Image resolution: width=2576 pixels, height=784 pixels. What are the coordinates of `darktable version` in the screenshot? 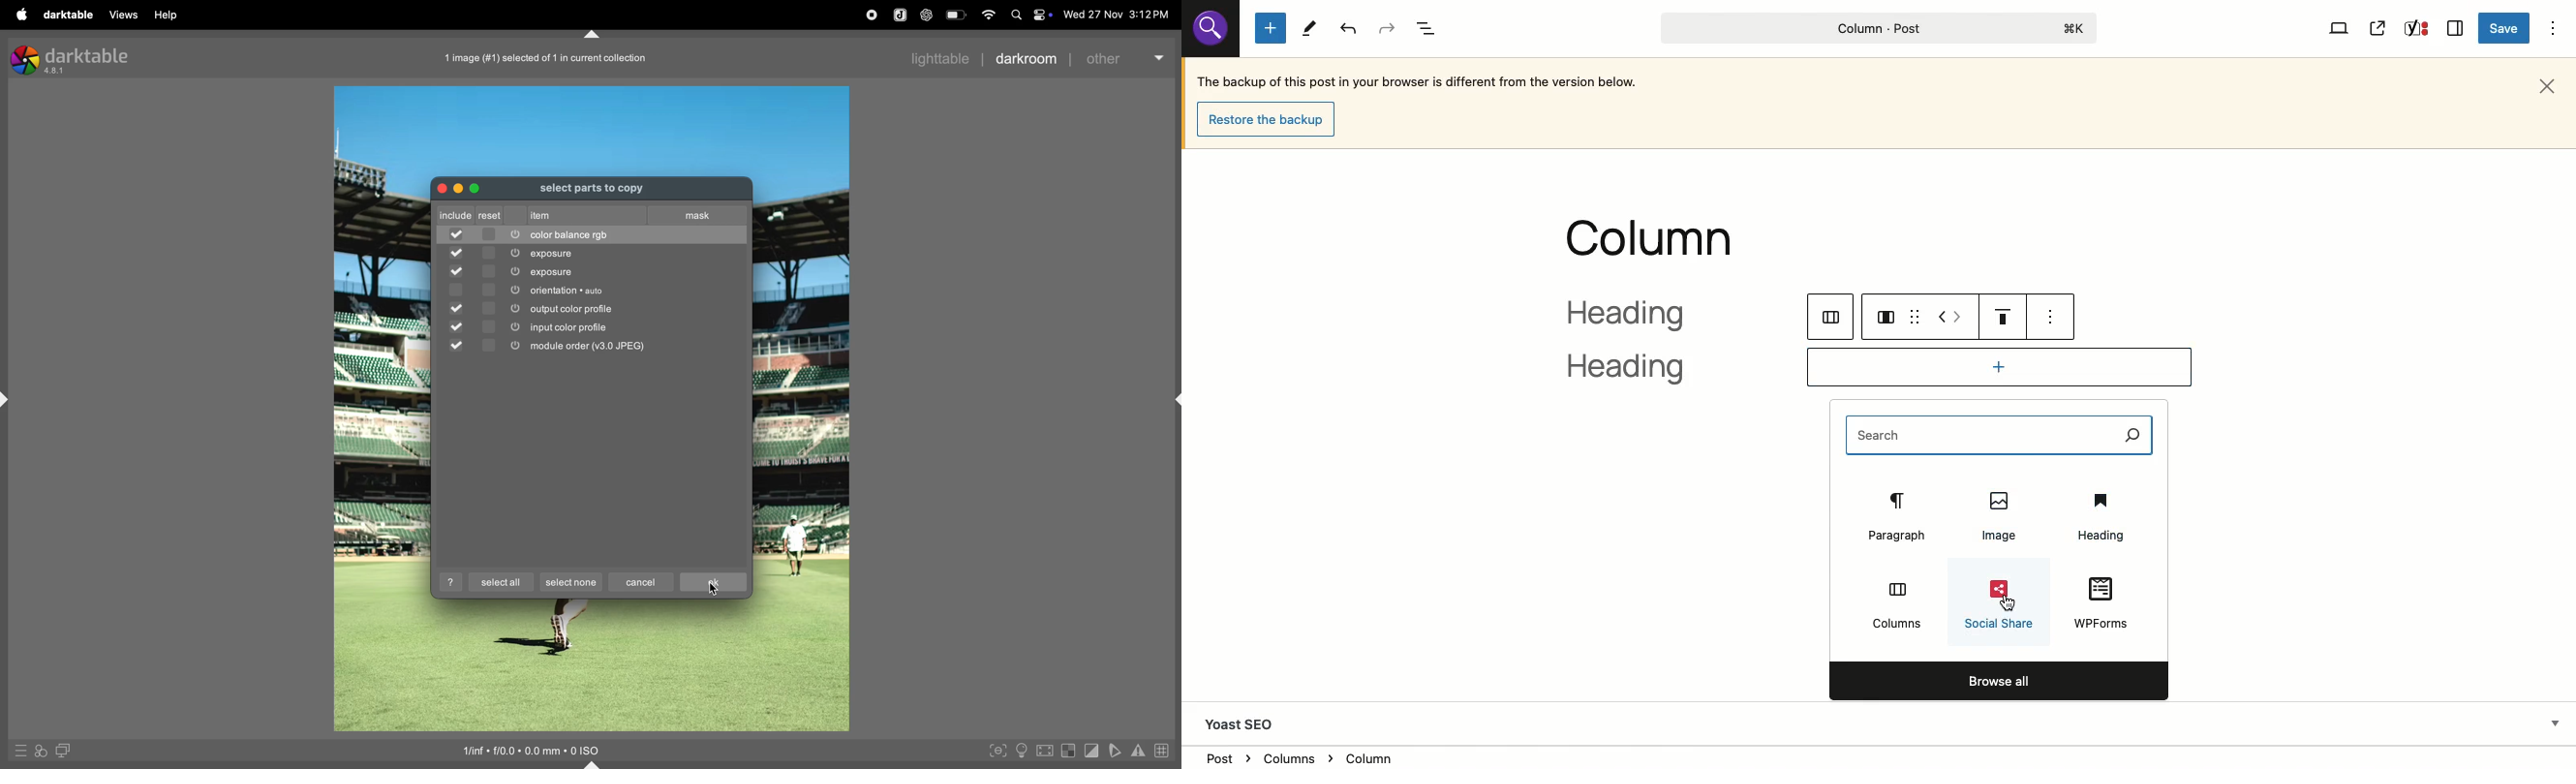 It's located at (79, 59).